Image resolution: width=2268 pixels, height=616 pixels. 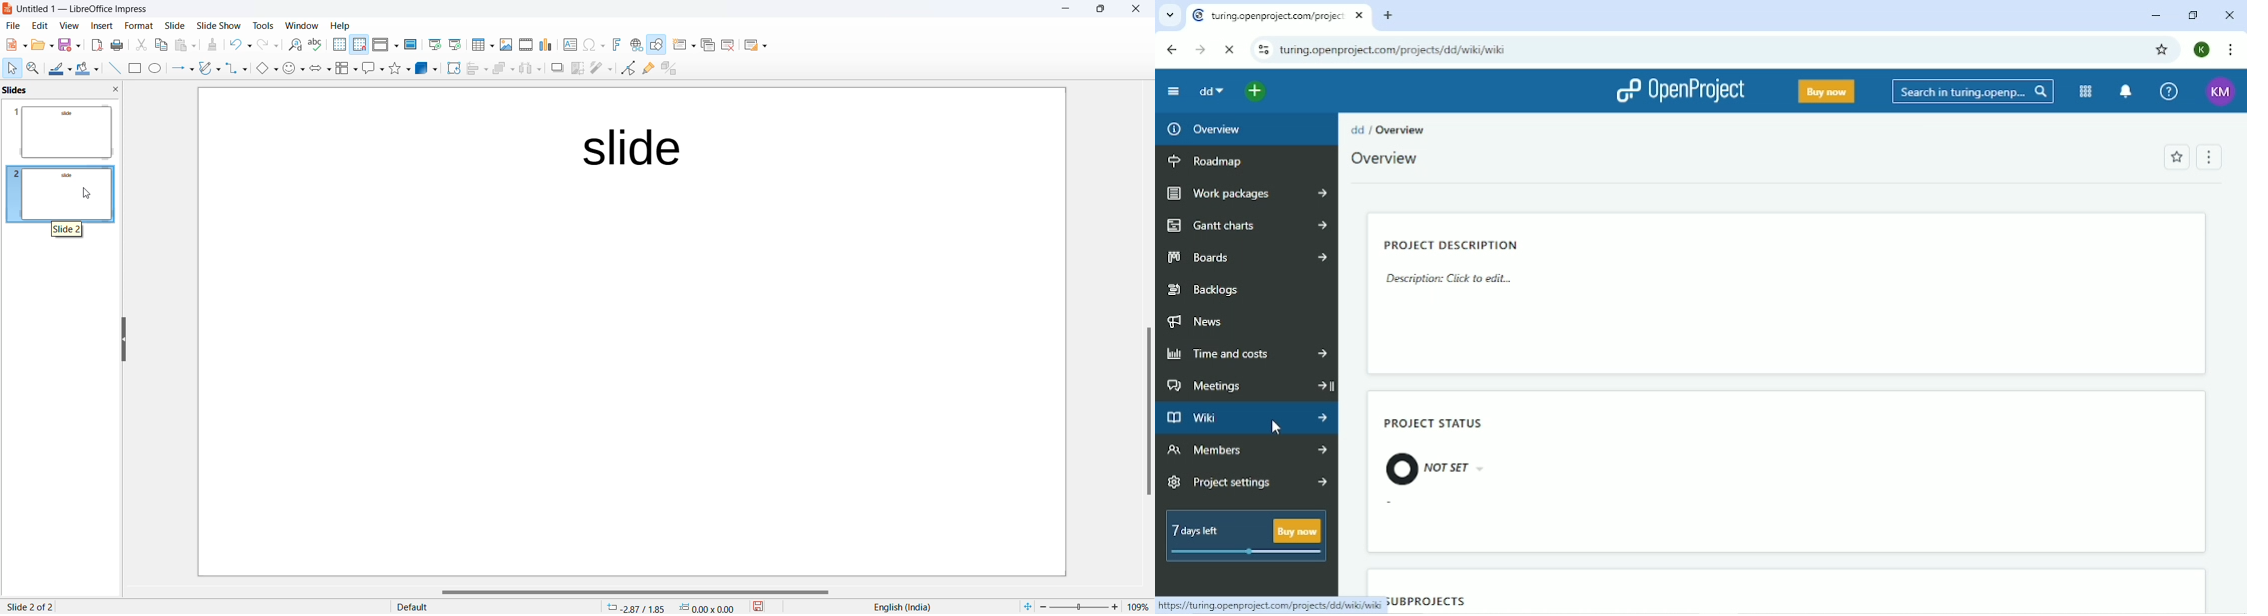 I want to click on Collapse project menu, so click(x=1172, y=92).